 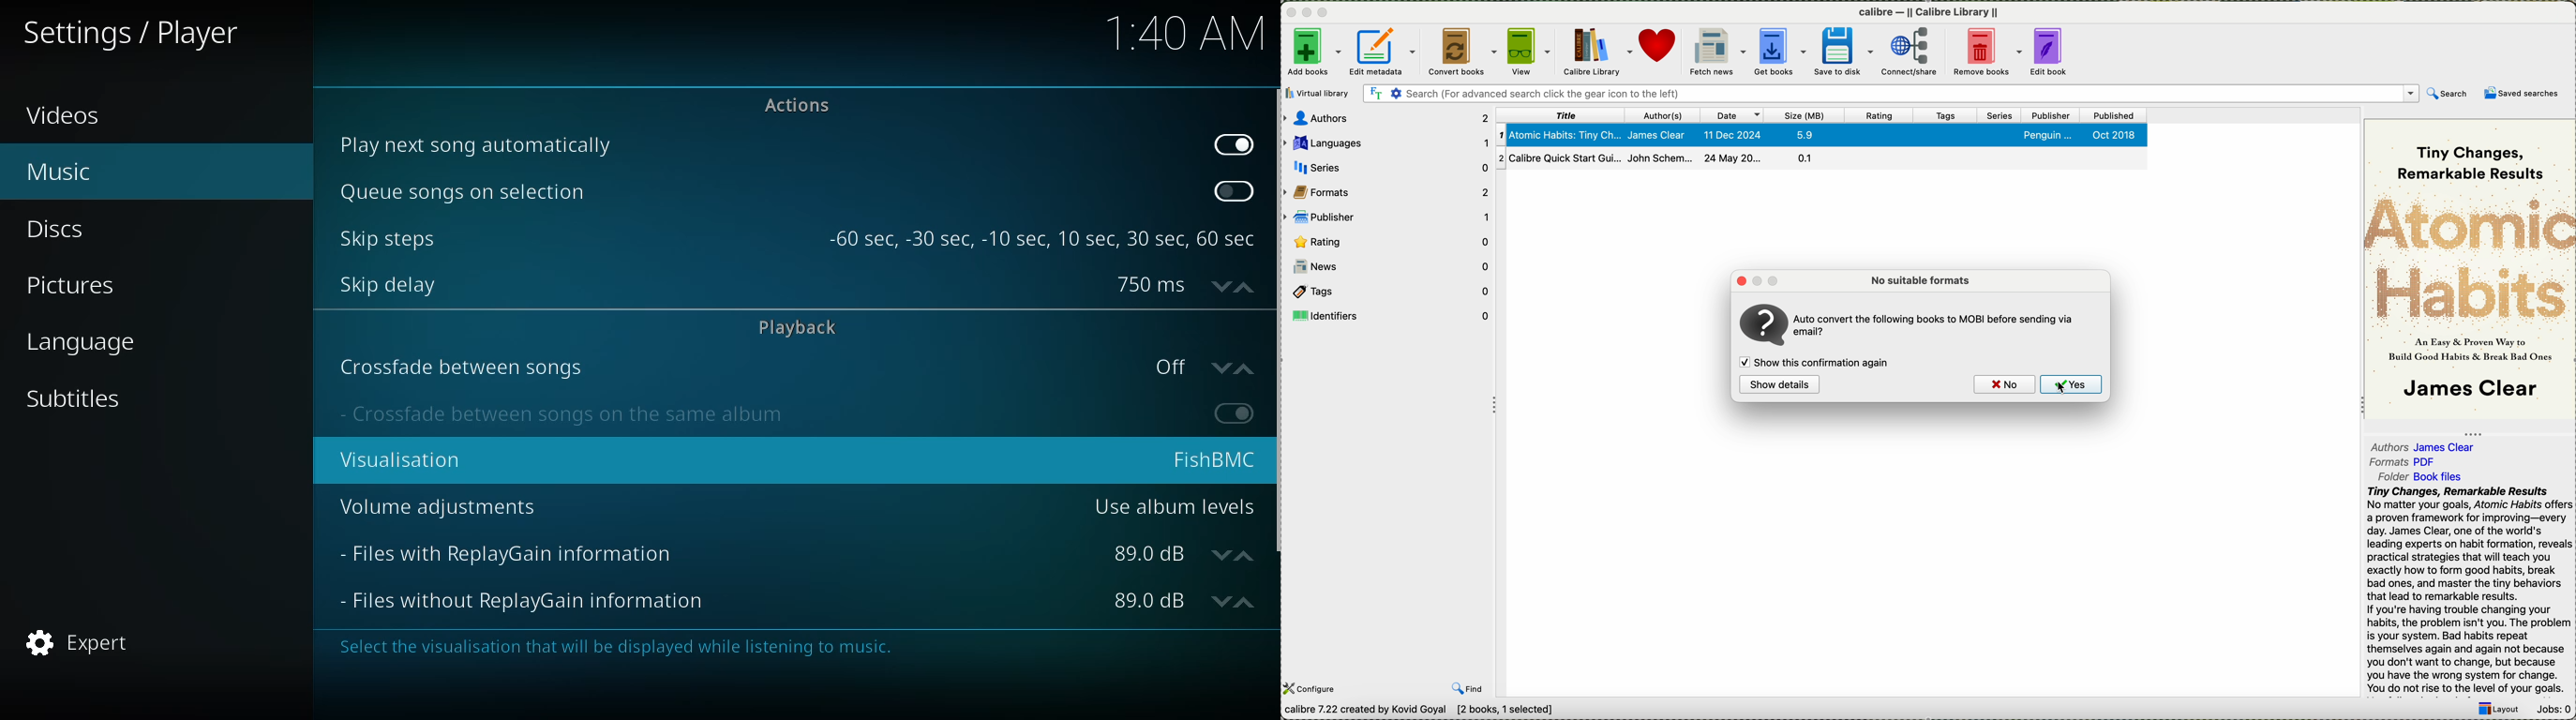 I want to click on cursor, so click(x=622, y=337).